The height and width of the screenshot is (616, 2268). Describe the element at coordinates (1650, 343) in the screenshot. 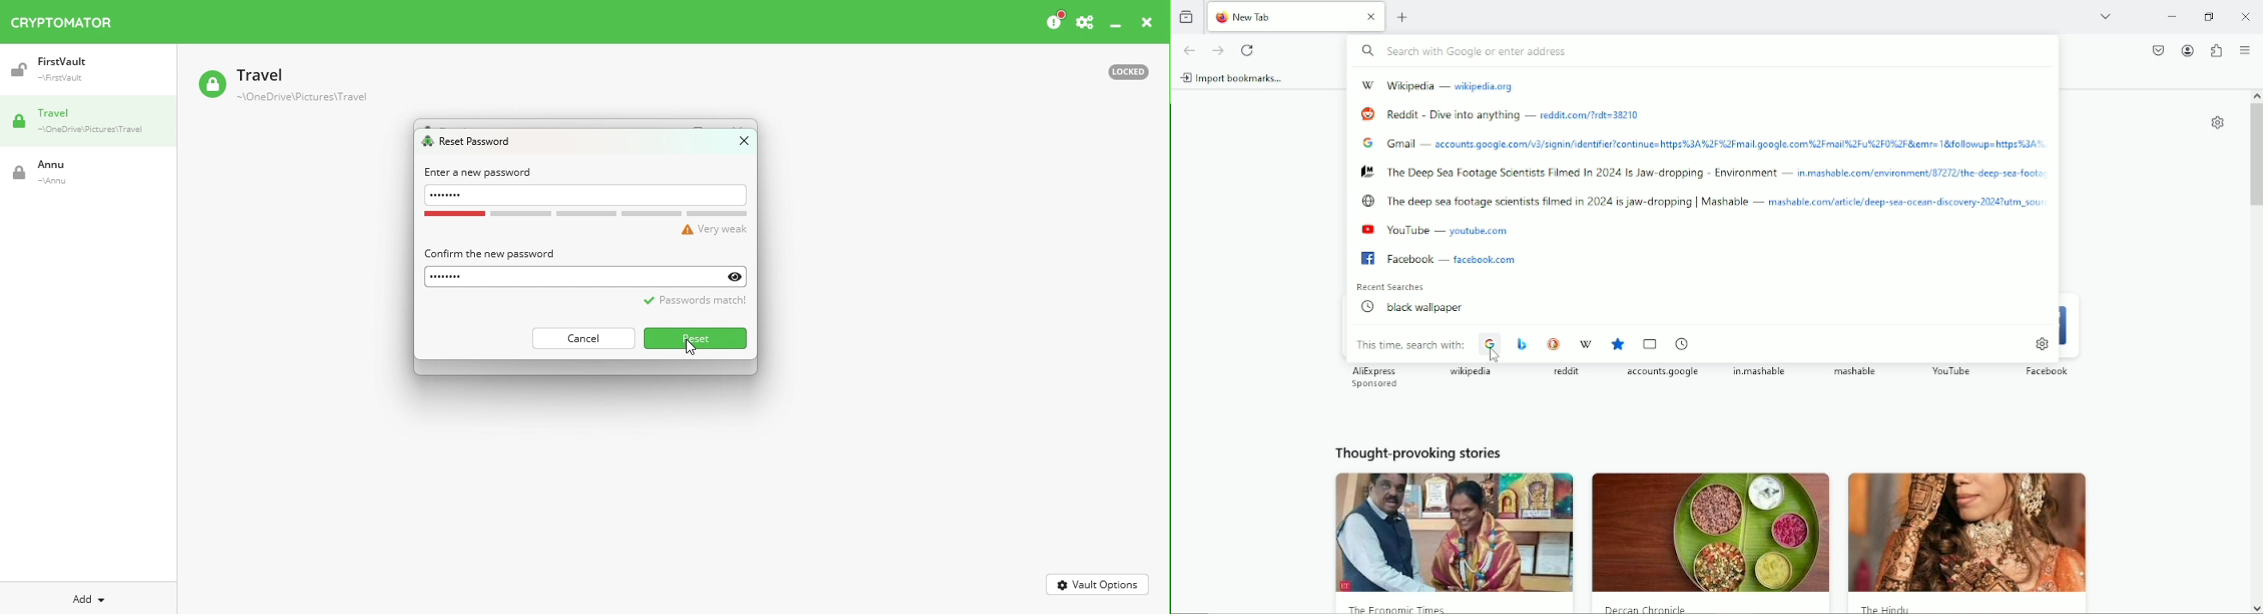

I see `tabs` at that location.